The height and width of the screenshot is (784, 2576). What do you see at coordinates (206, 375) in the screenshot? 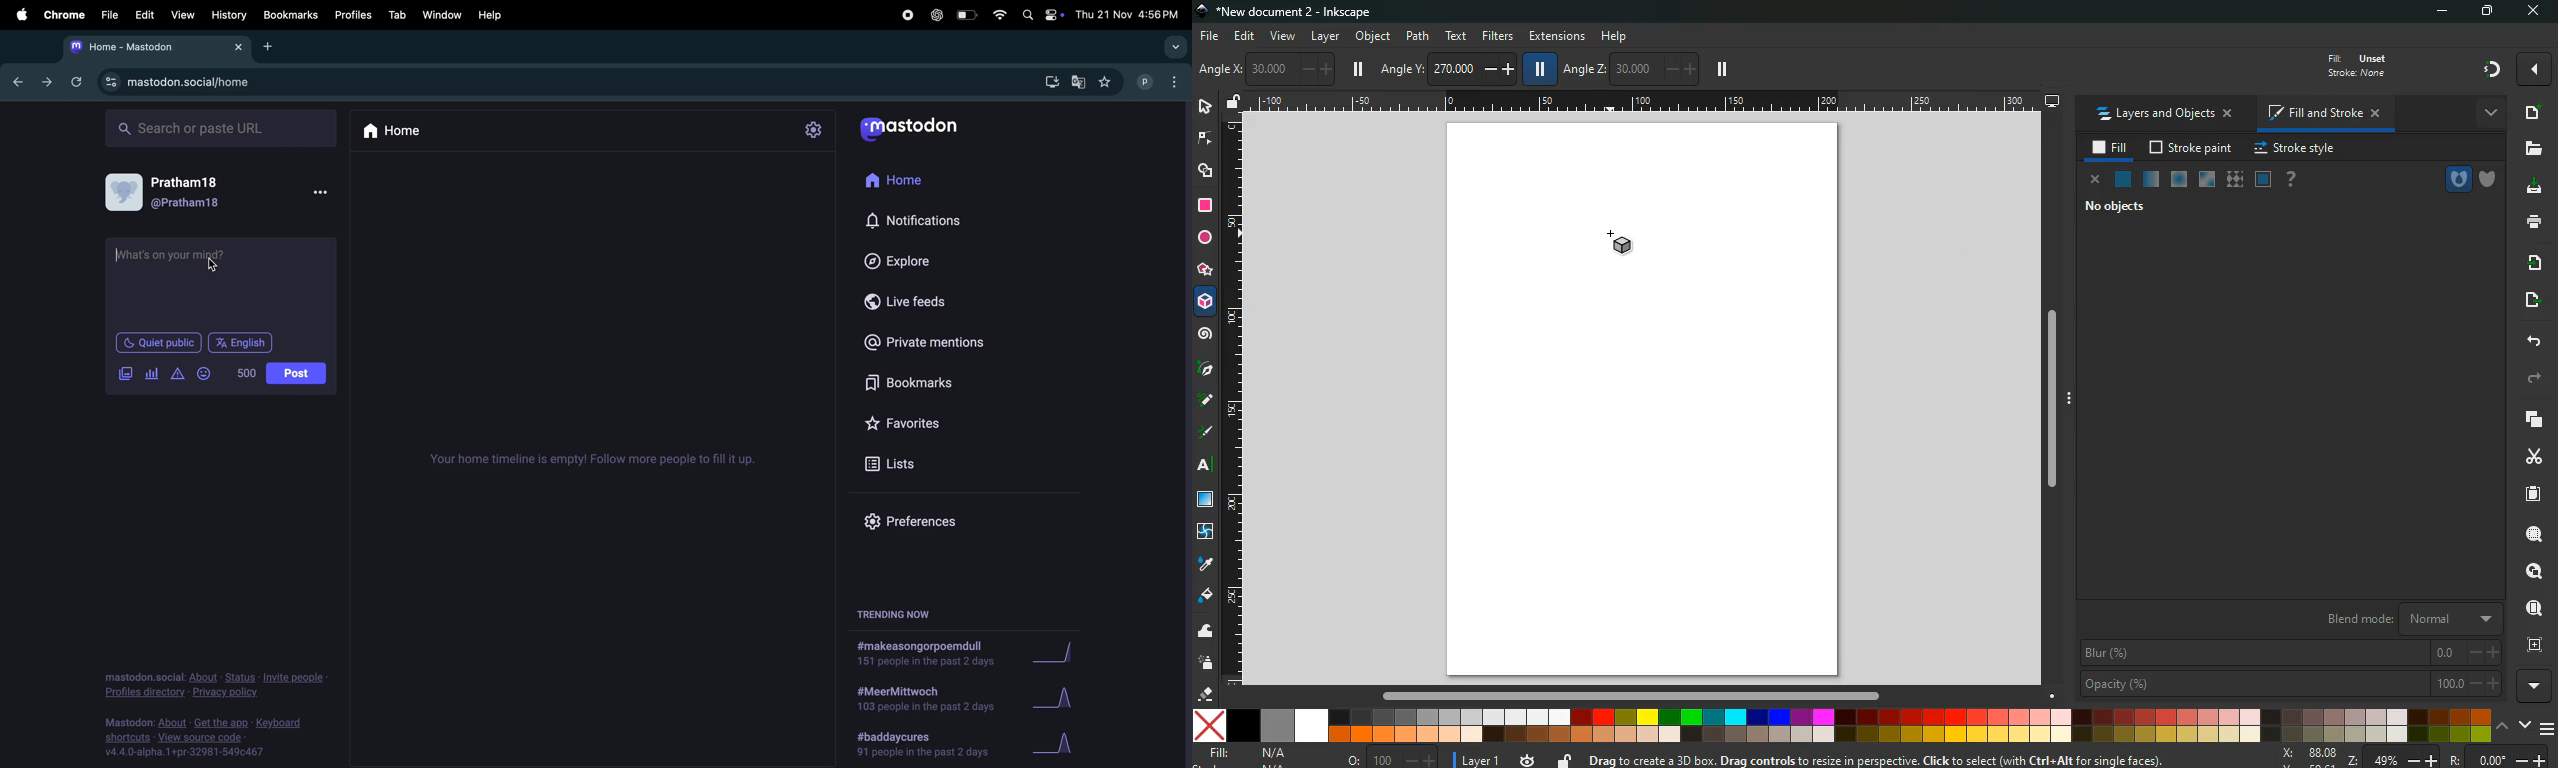
I see `smiley` at bounding box center [206, 375].